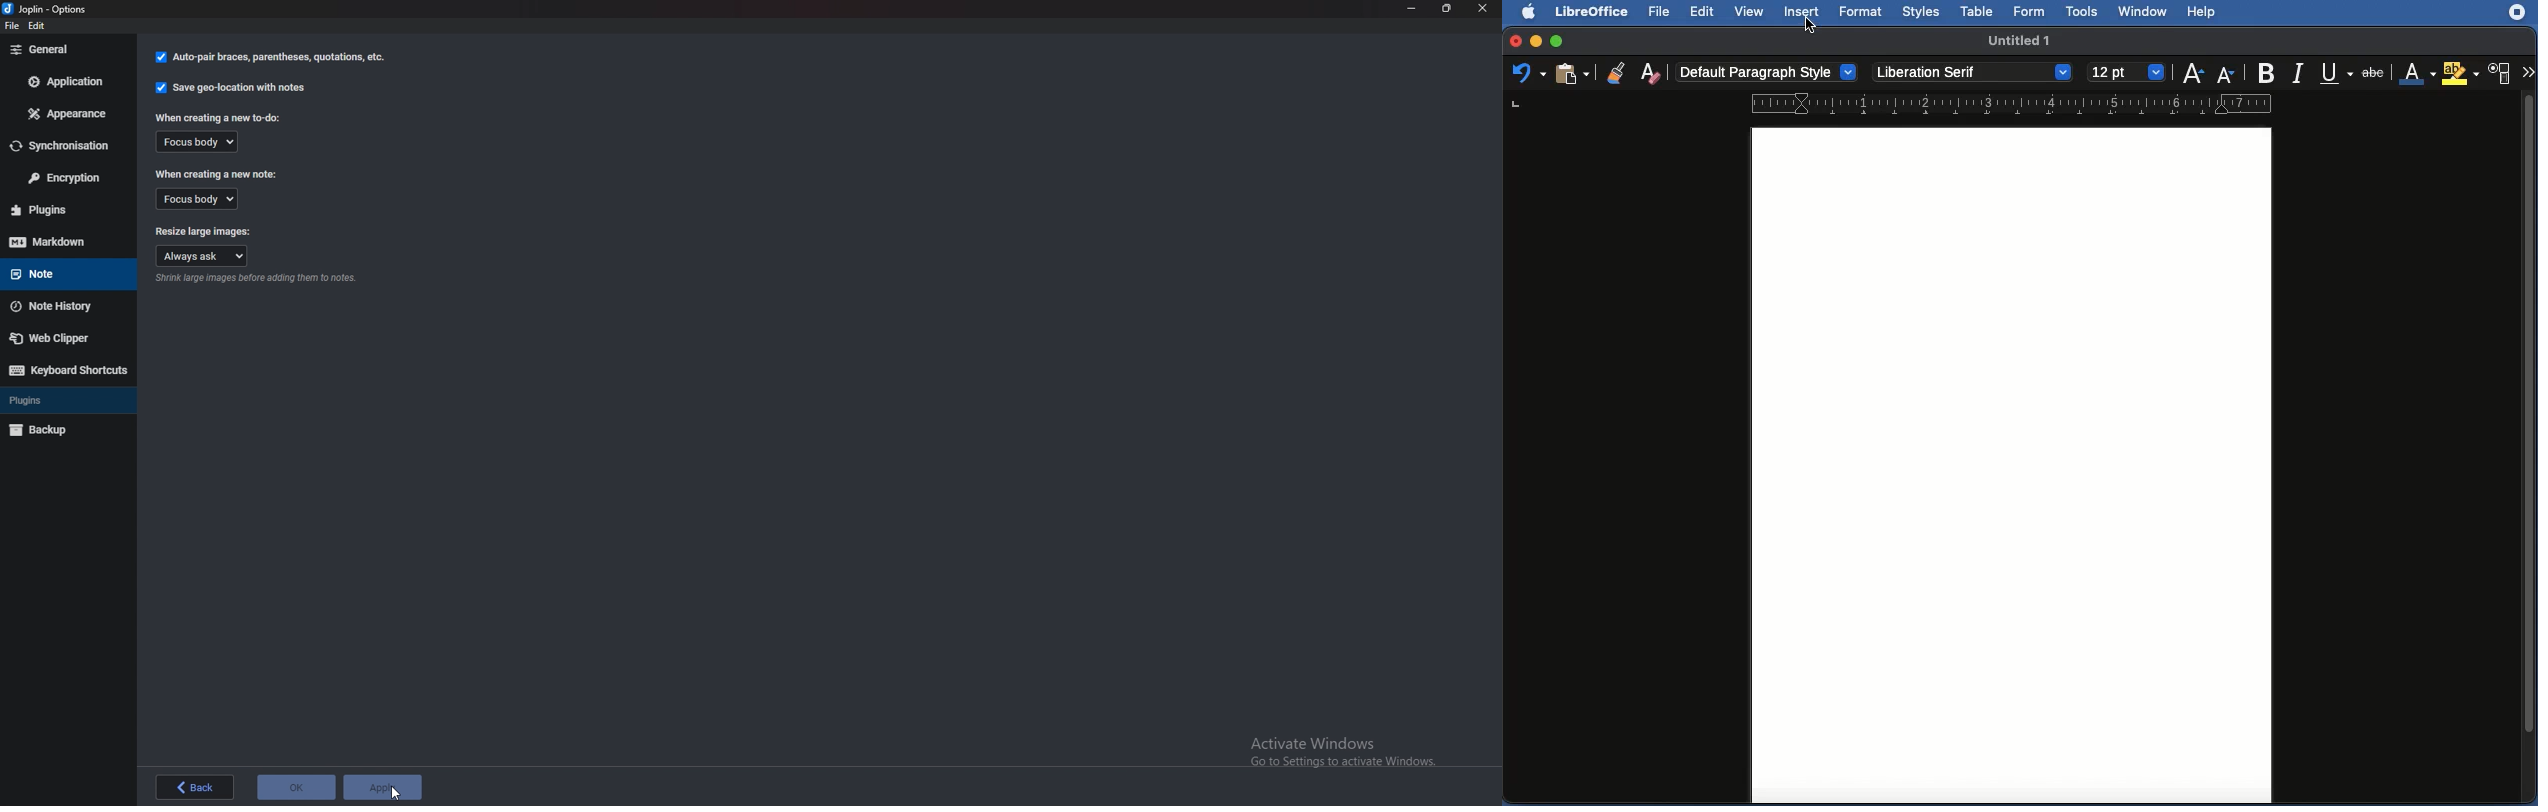  Describe the element at coordinates (65, 429) in the screenshot. I see `Back up` at that location.